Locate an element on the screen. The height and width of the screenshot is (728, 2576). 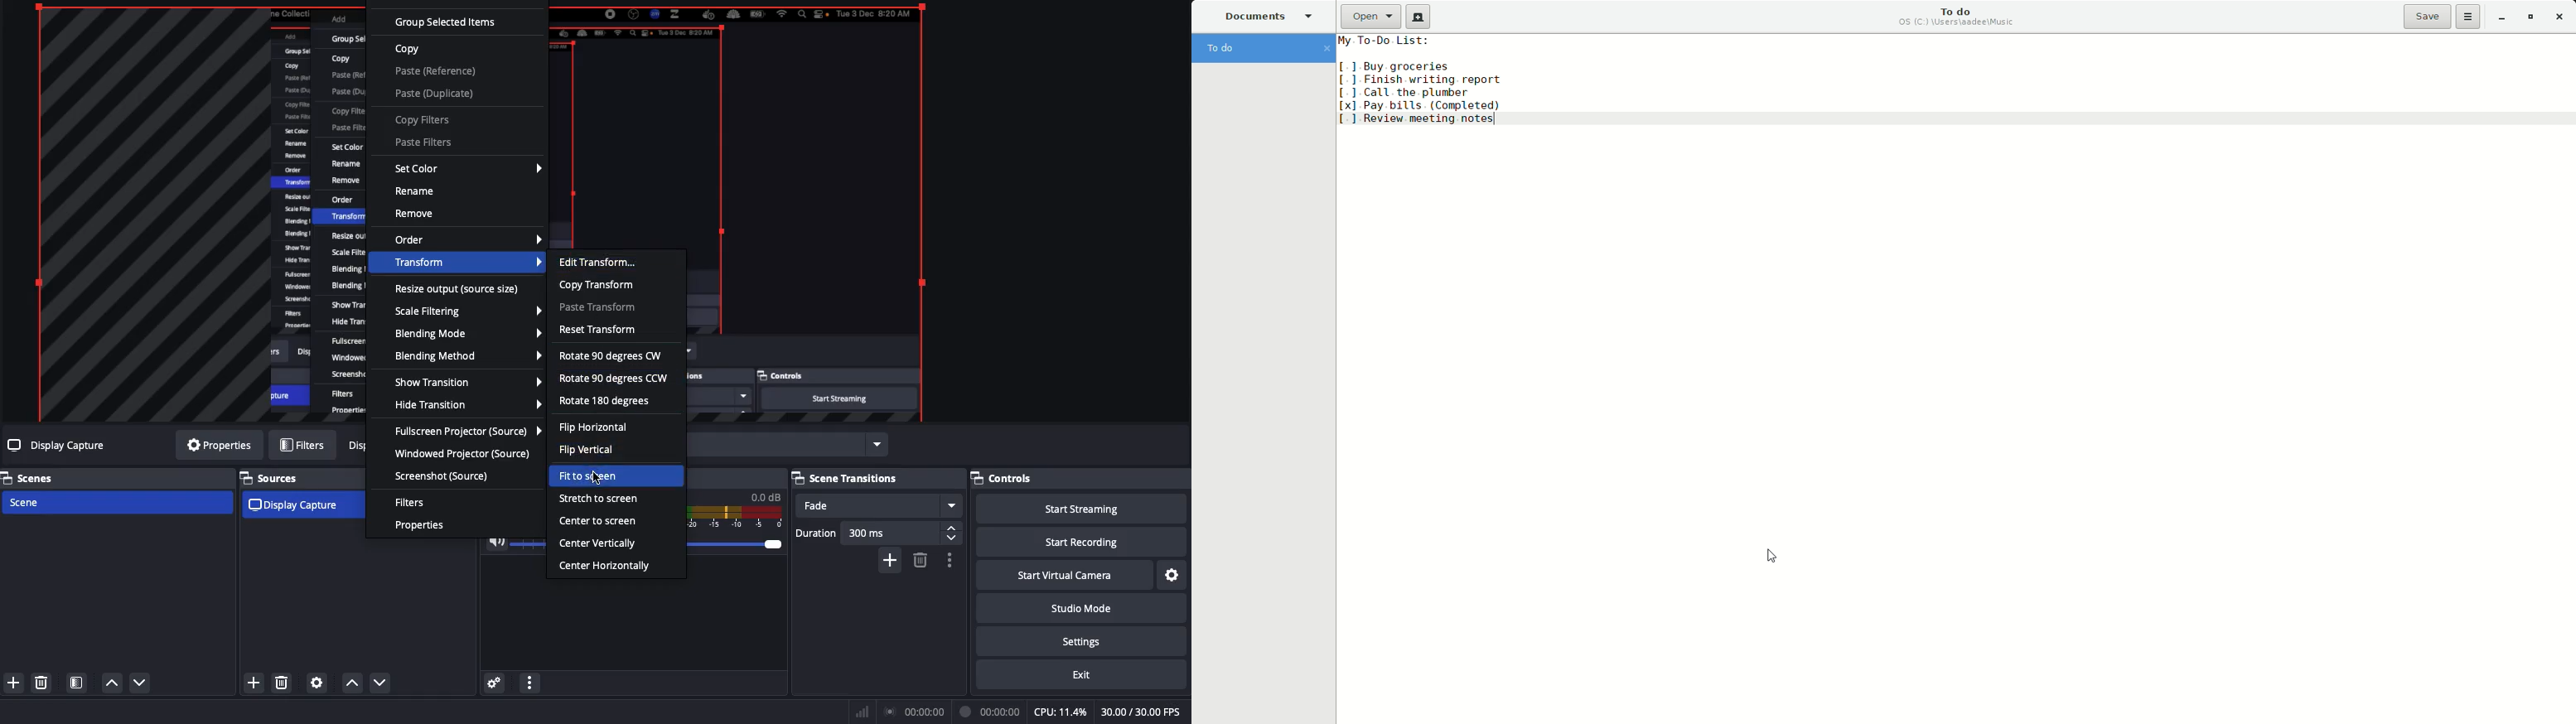
Screenshot is located at coordinates (444, 475).